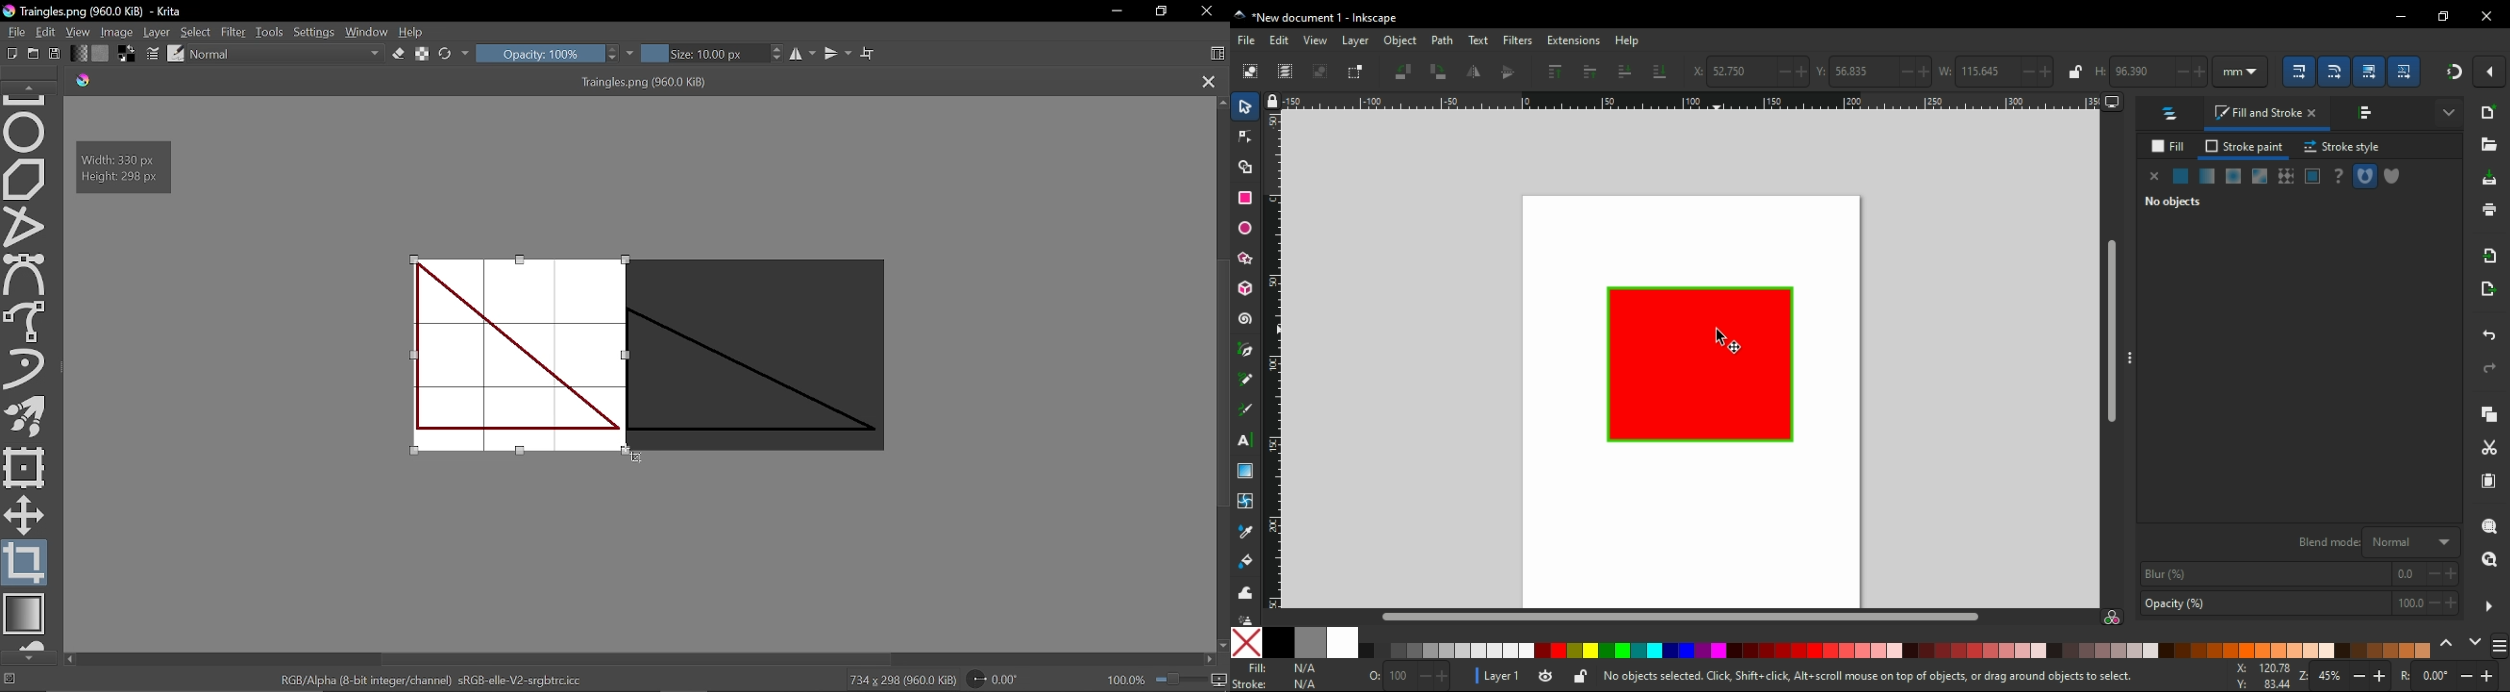 The height and width of the screenshot is (700, 2520). I want to click on object rotate 90 CCW , so click(1404, 72).